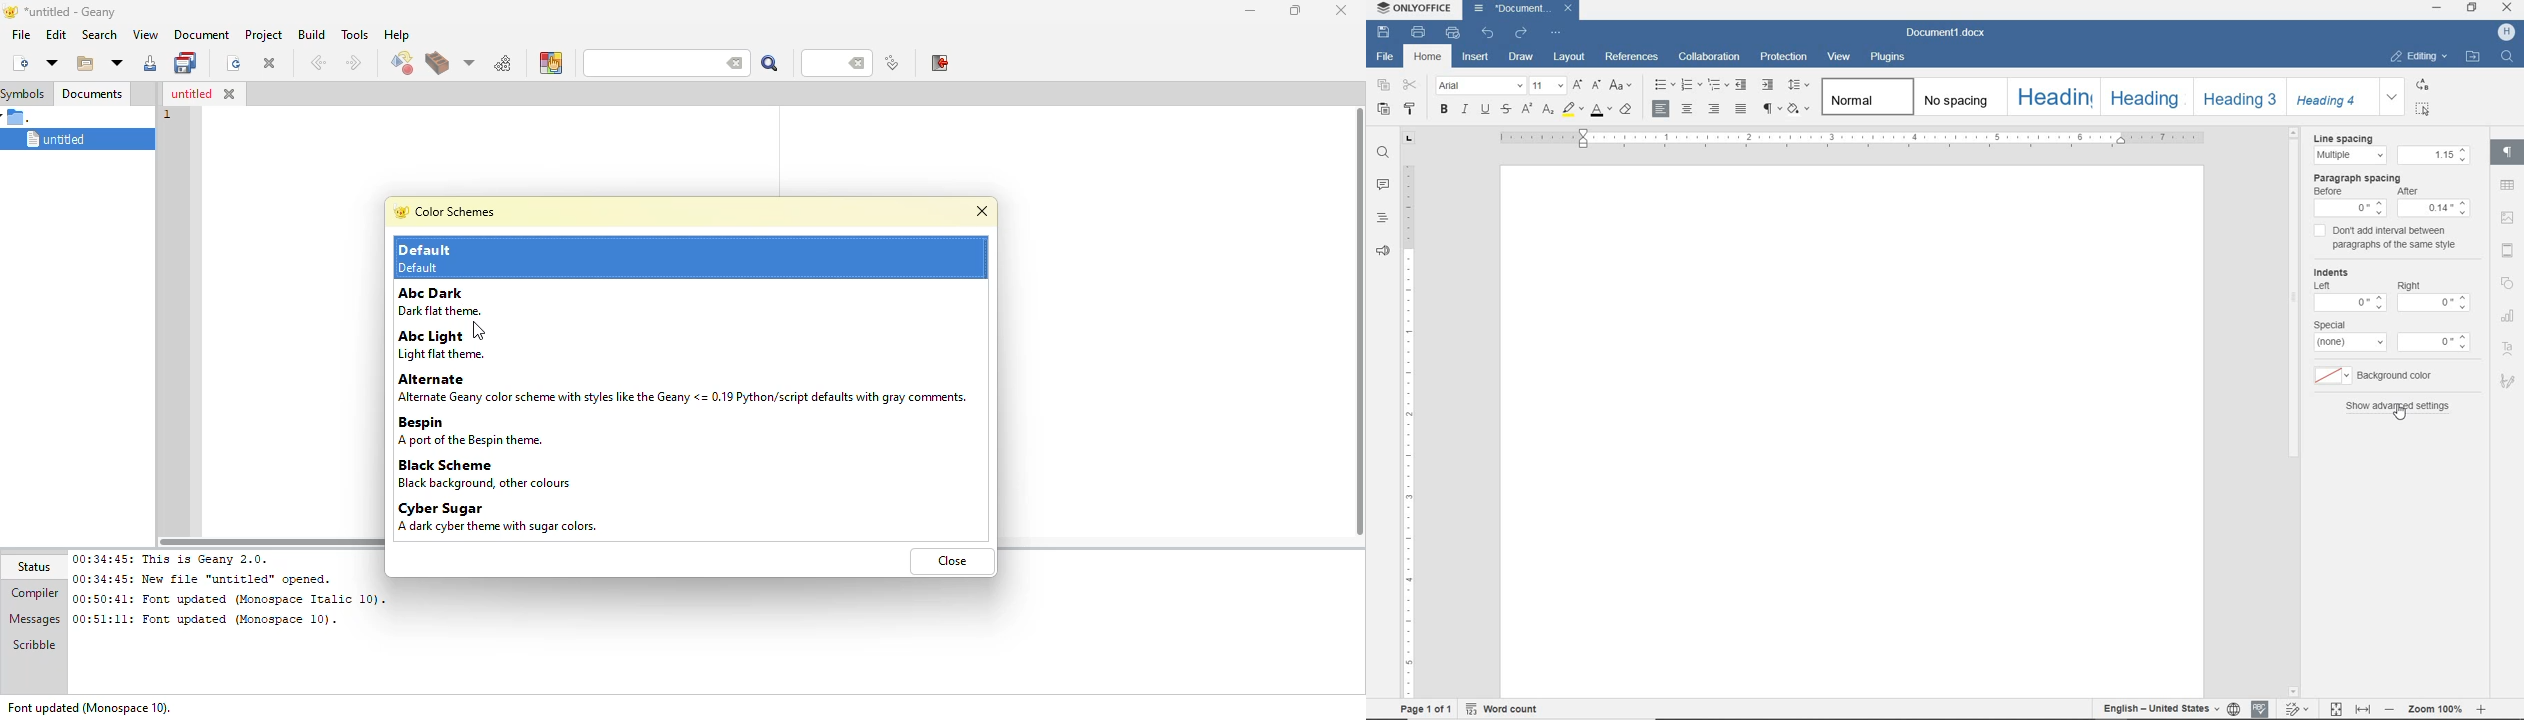 The height and width of the screenshot is (728, 2548). Describe the element at coordinates (2509, 32) in the screenshot. I see `H` at that location.